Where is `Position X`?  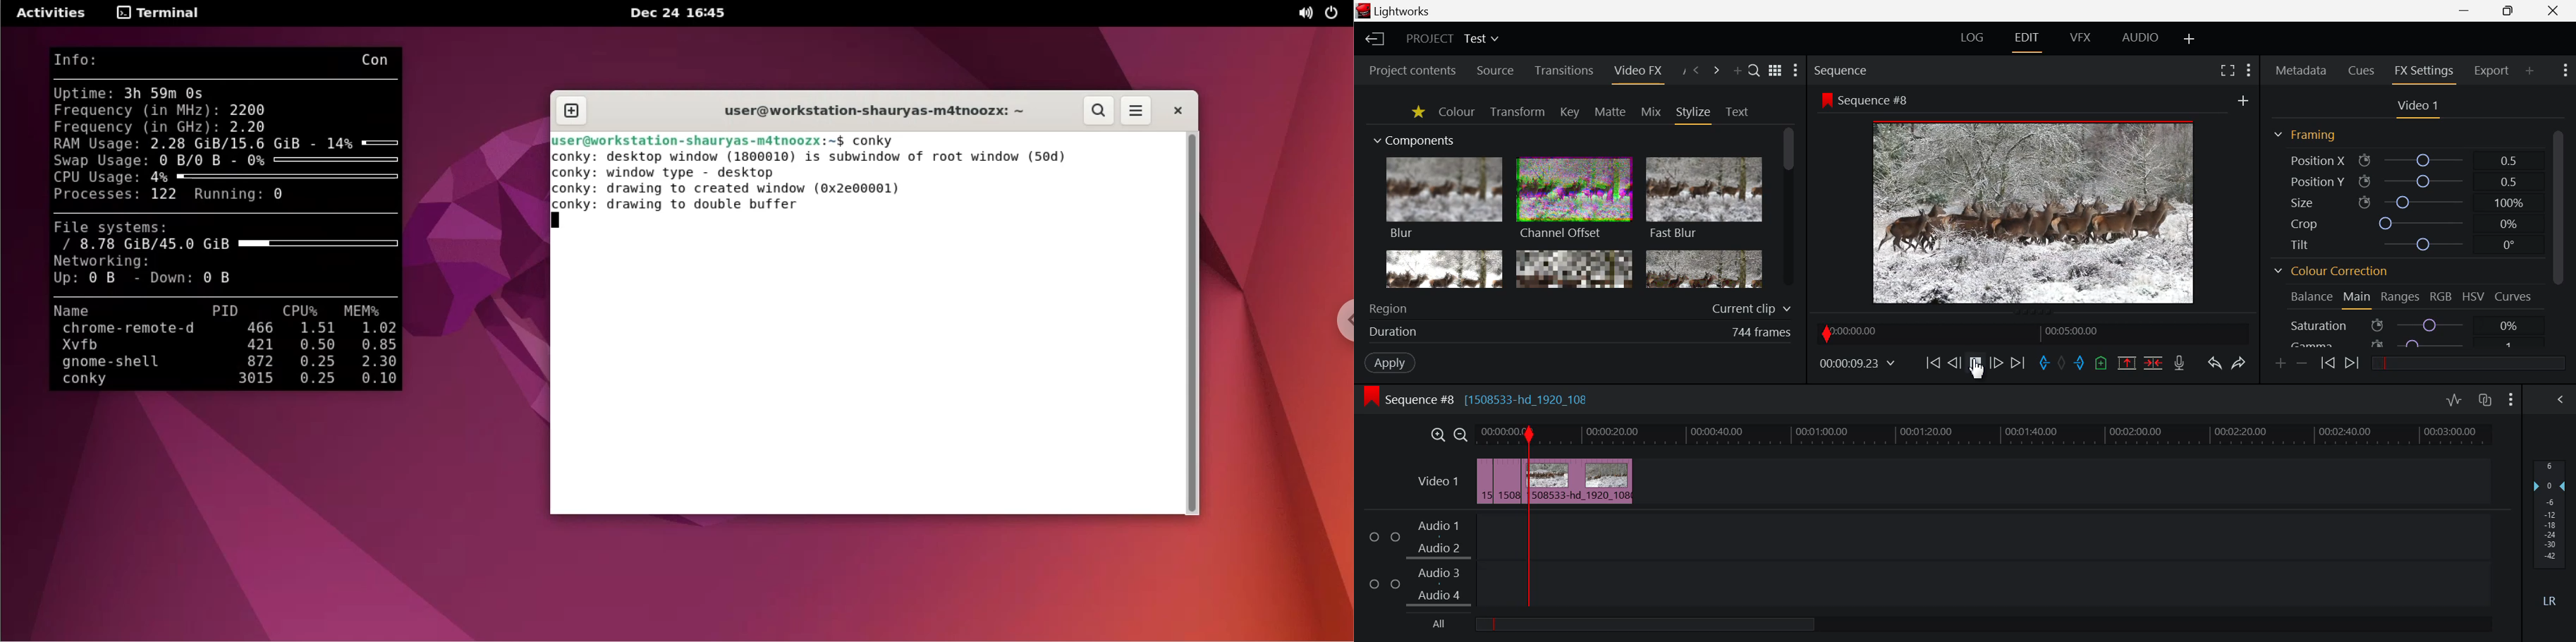 Position X is located at coordinates (2405, 160).